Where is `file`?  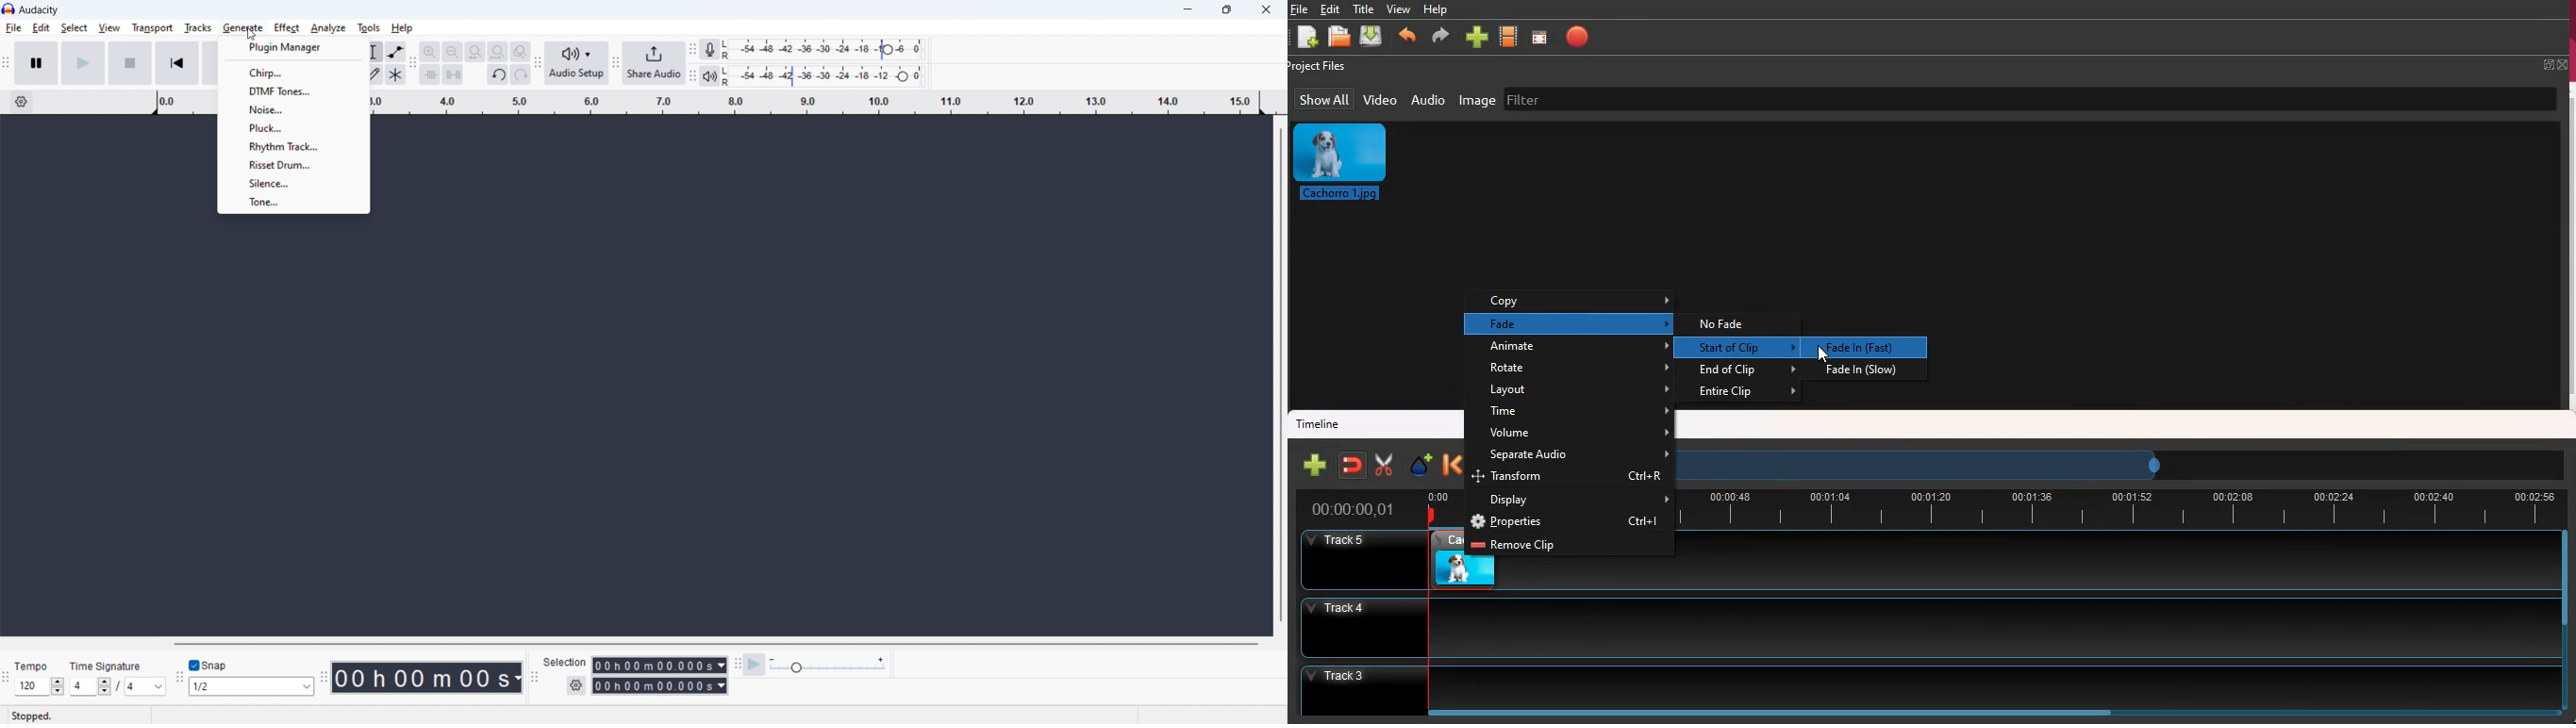 file is located at coordinates (13, 27).